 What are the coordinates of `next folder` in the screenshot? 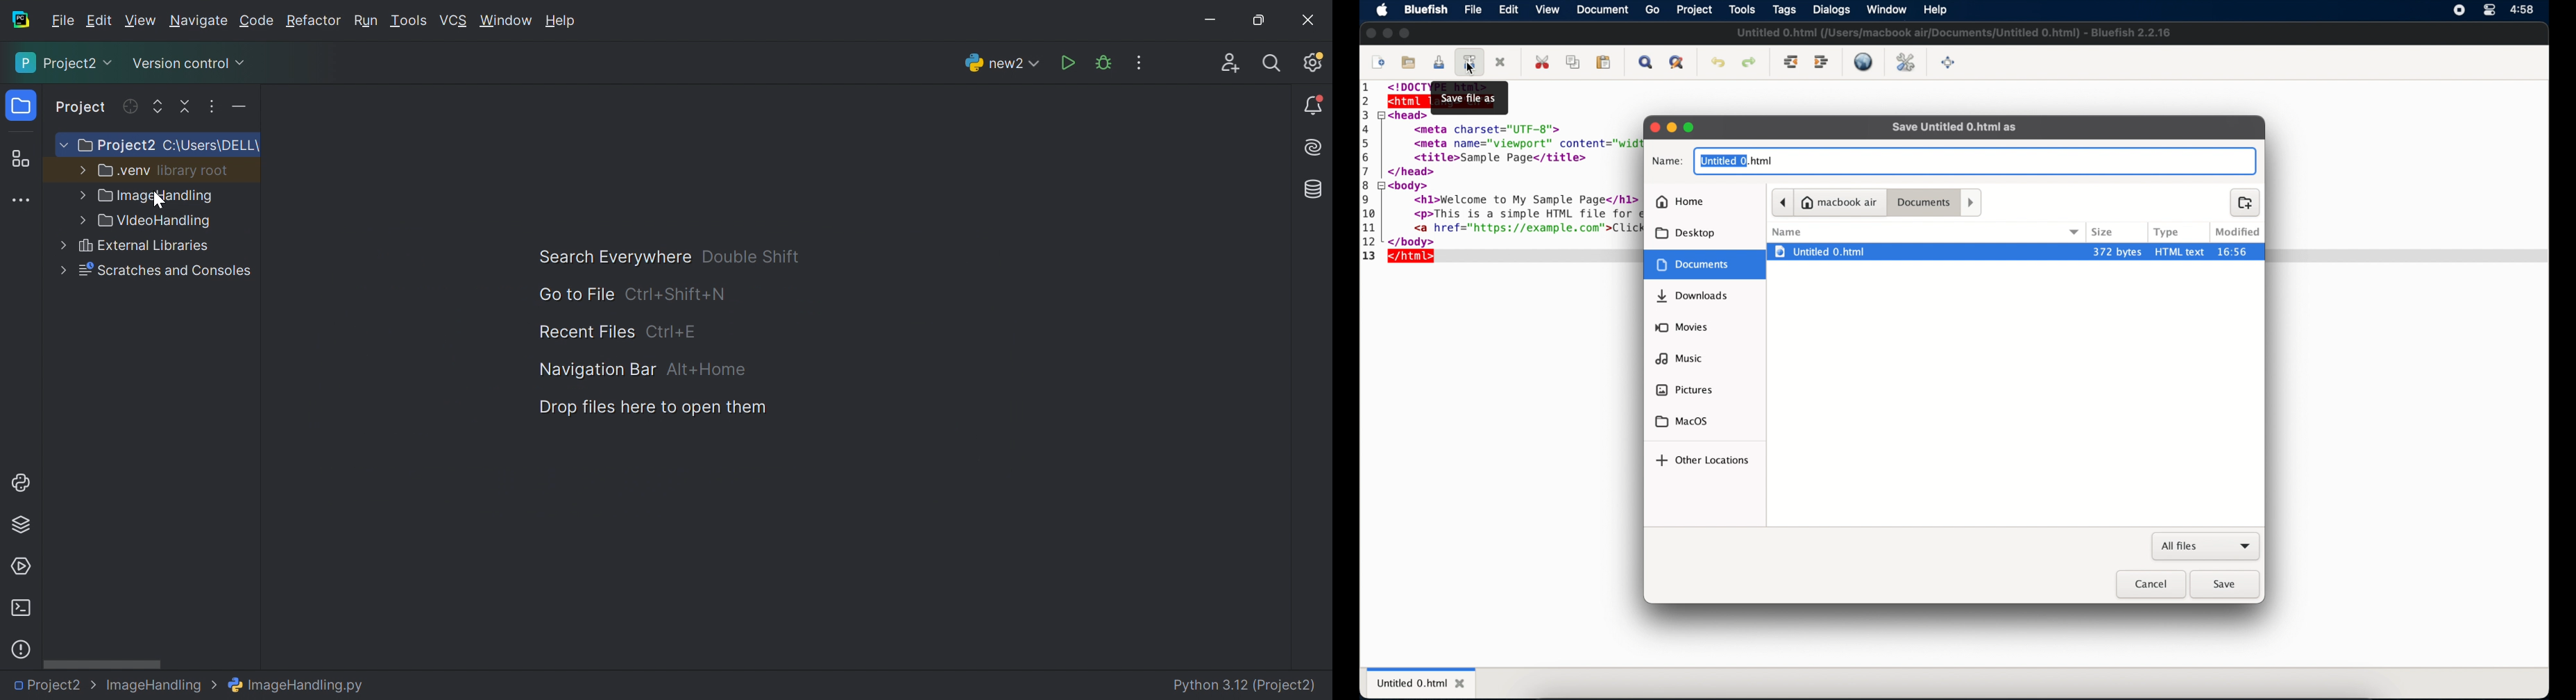 It's located at (1971, 203).